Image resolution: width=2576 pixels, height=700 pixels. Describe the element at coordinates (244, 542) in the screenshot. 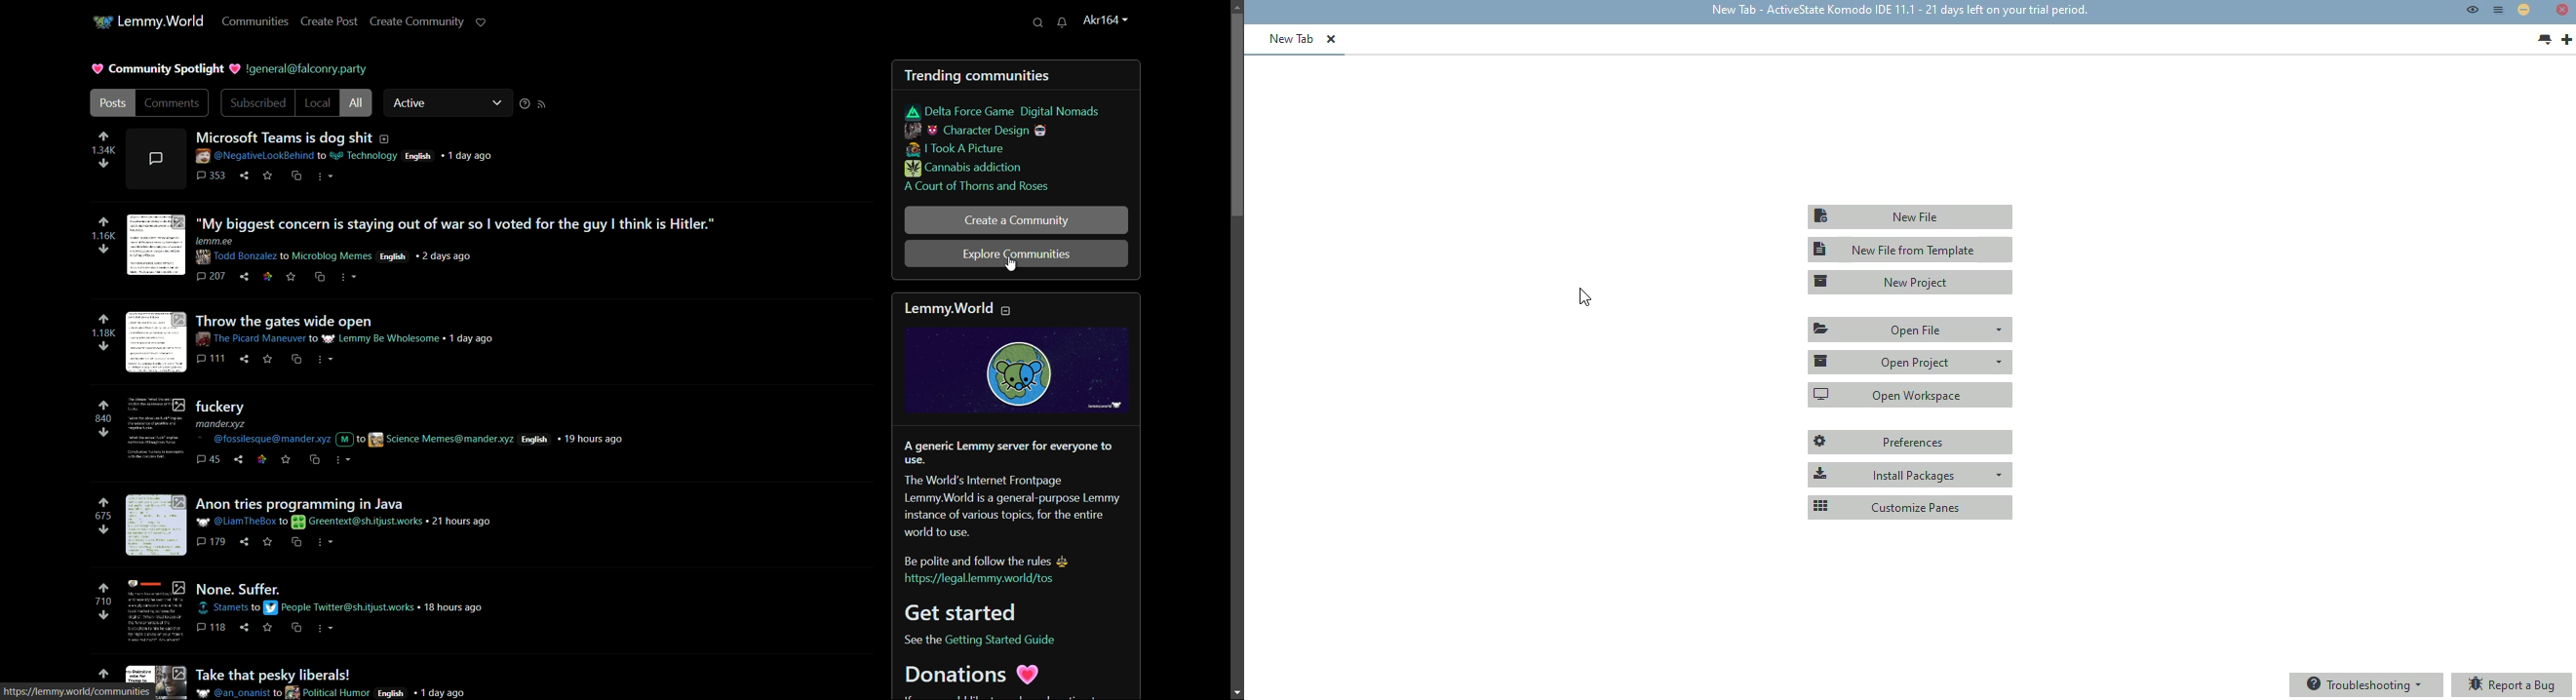

I see `share` at that location.